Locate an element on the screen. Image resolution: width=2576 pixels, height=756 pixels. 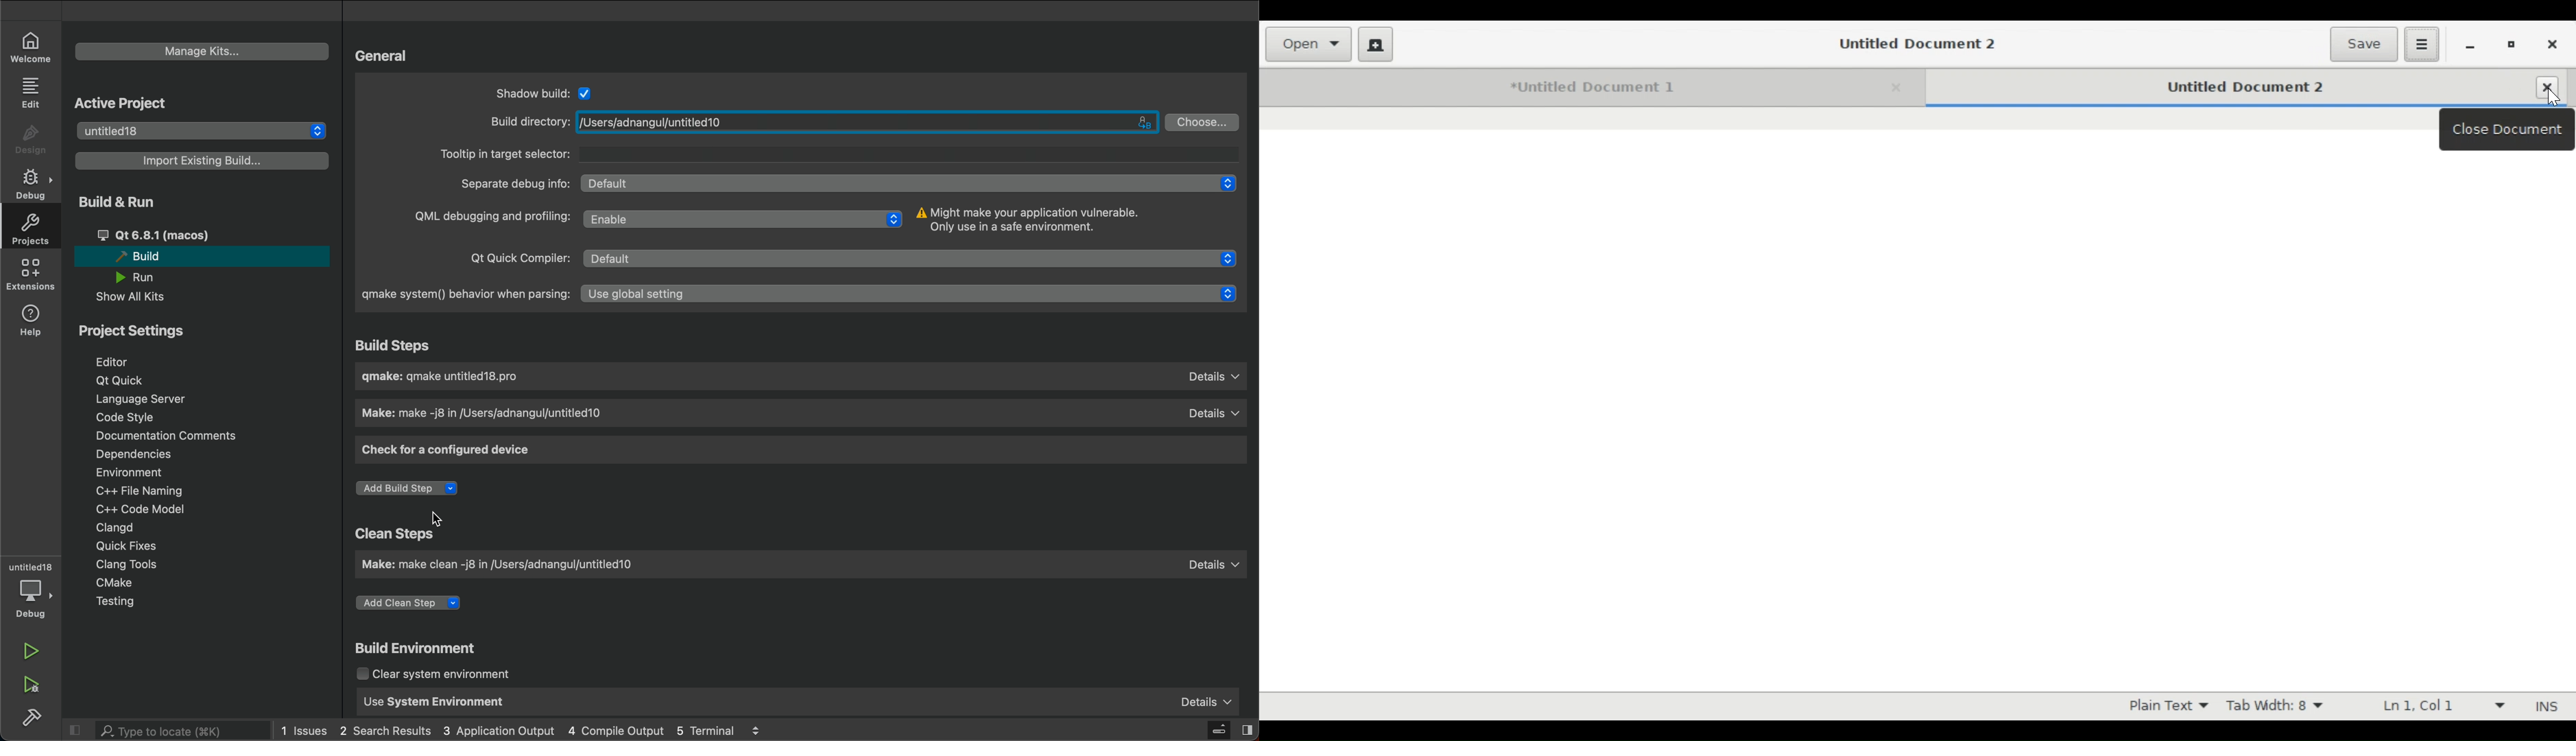
Highlight Mode is located at coordinates (2167, 706).